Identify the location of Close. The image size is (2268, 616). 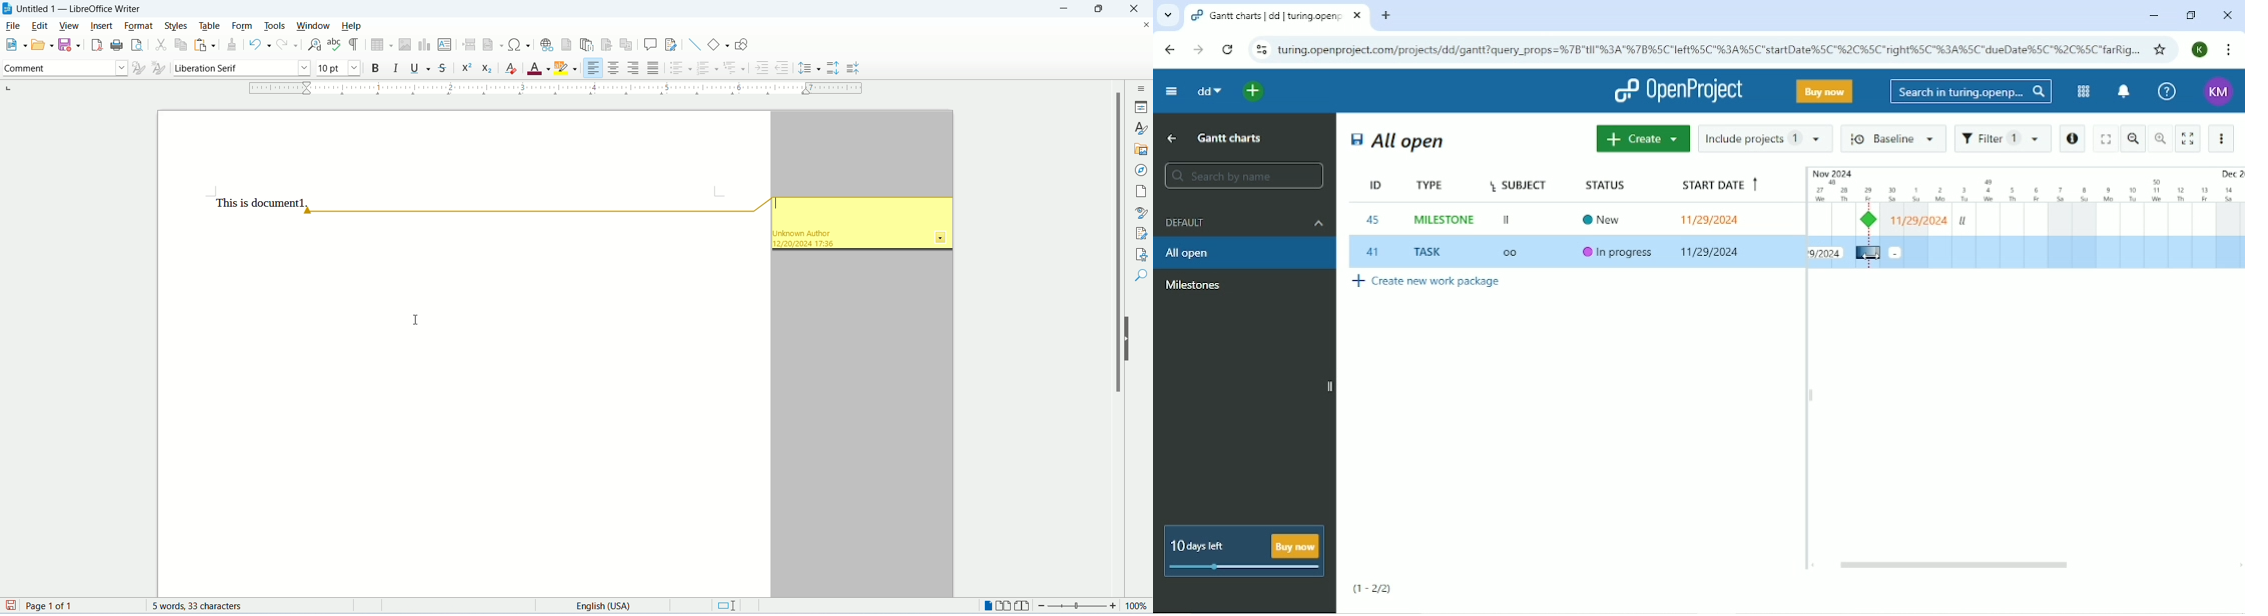
(2227, 16).